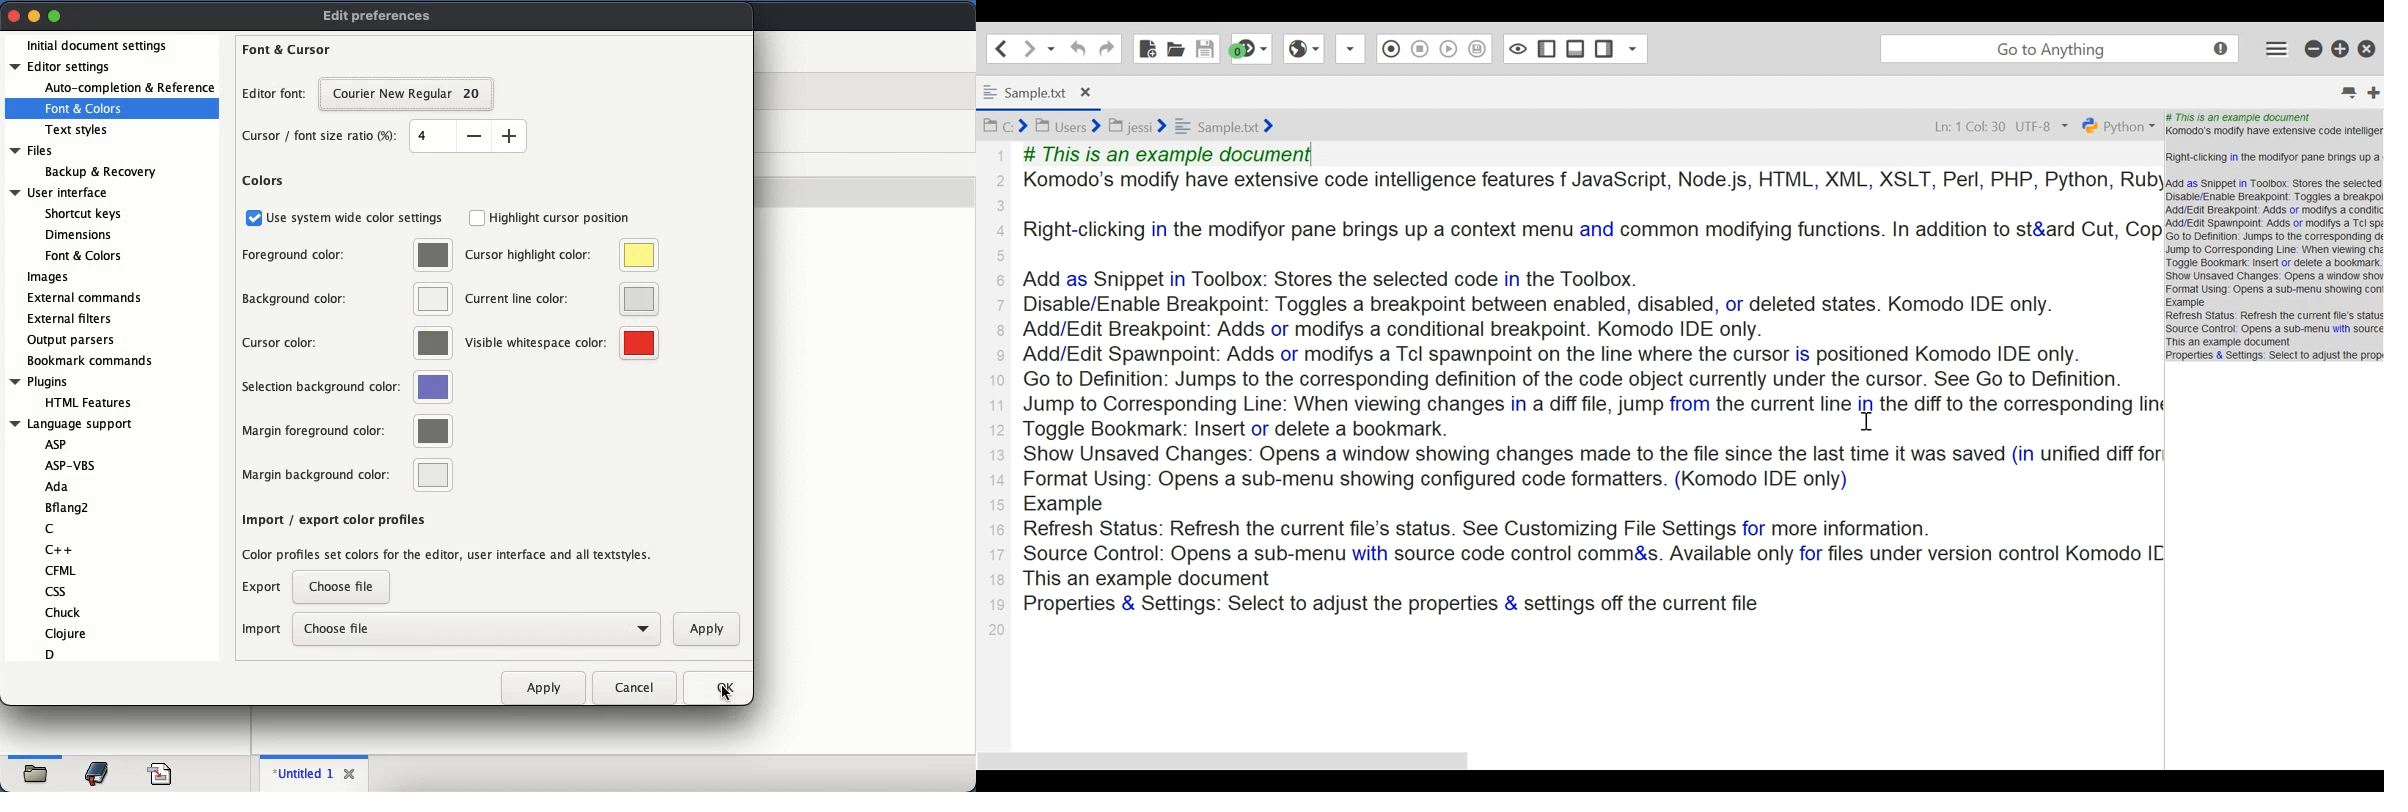 This screenshot has width=2408, height=812. What do you see at coordinates (1419, 48) in the screenshot?
I see `Play Last Macro` at bounding box center [1419, 48].